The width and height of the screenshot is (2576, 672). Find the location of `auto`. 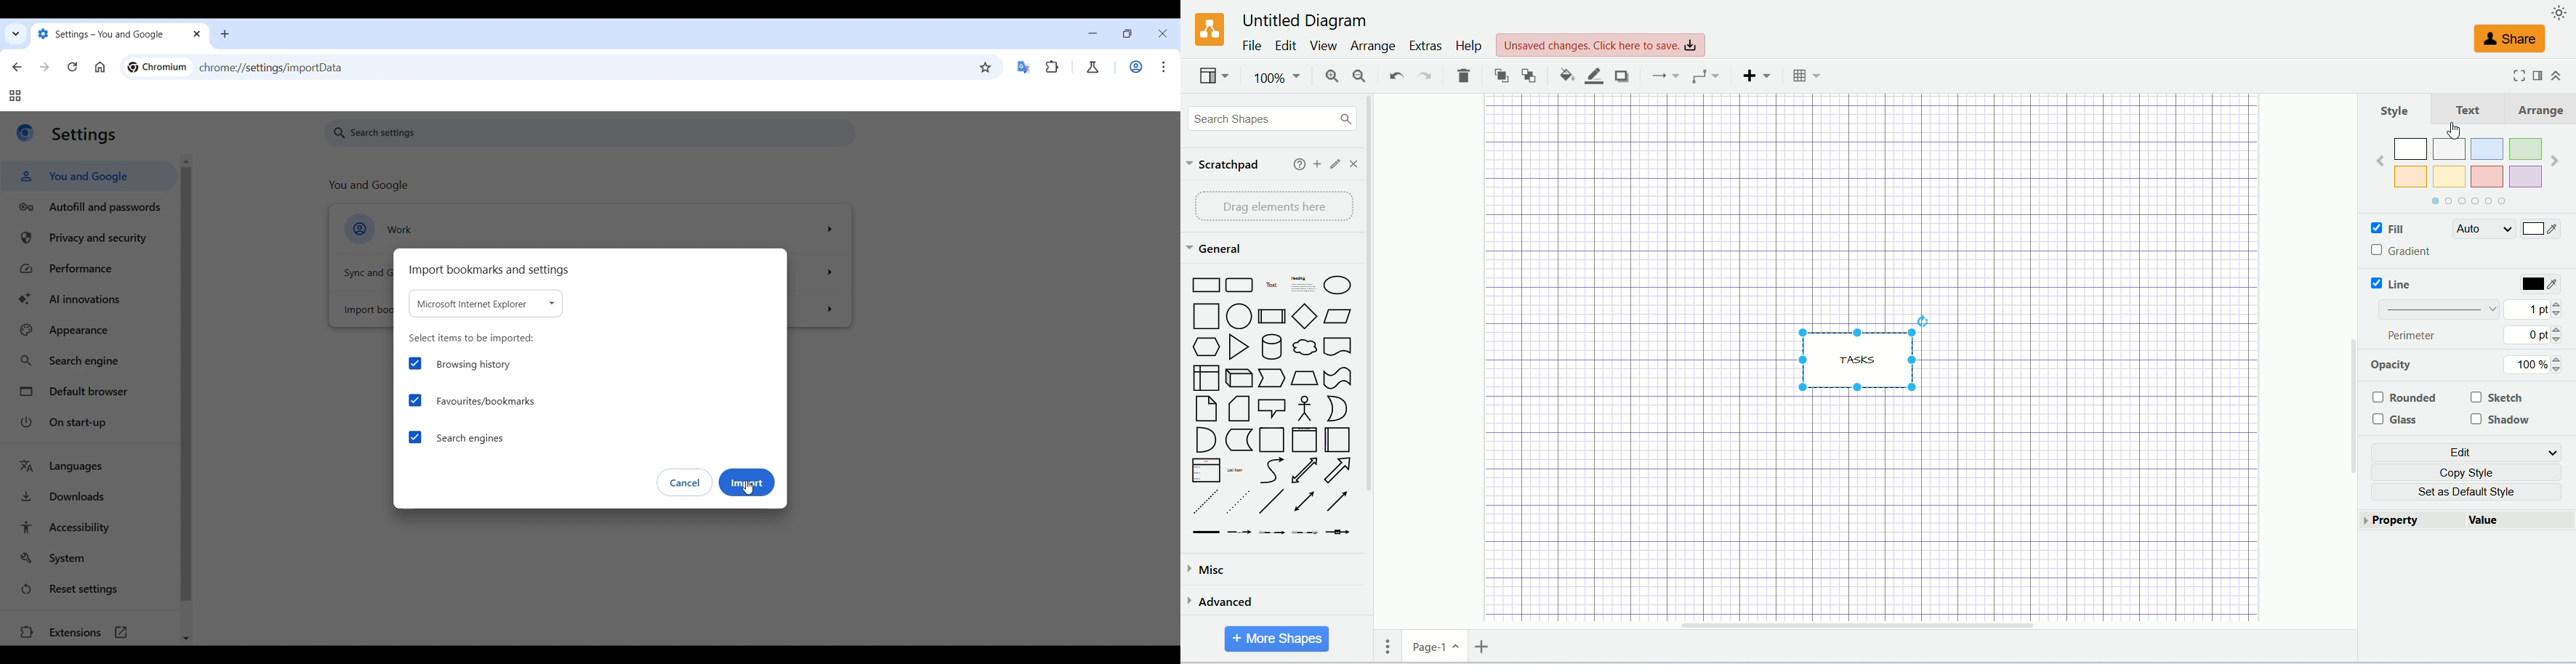

auto is located at coordinates (2482, 229).